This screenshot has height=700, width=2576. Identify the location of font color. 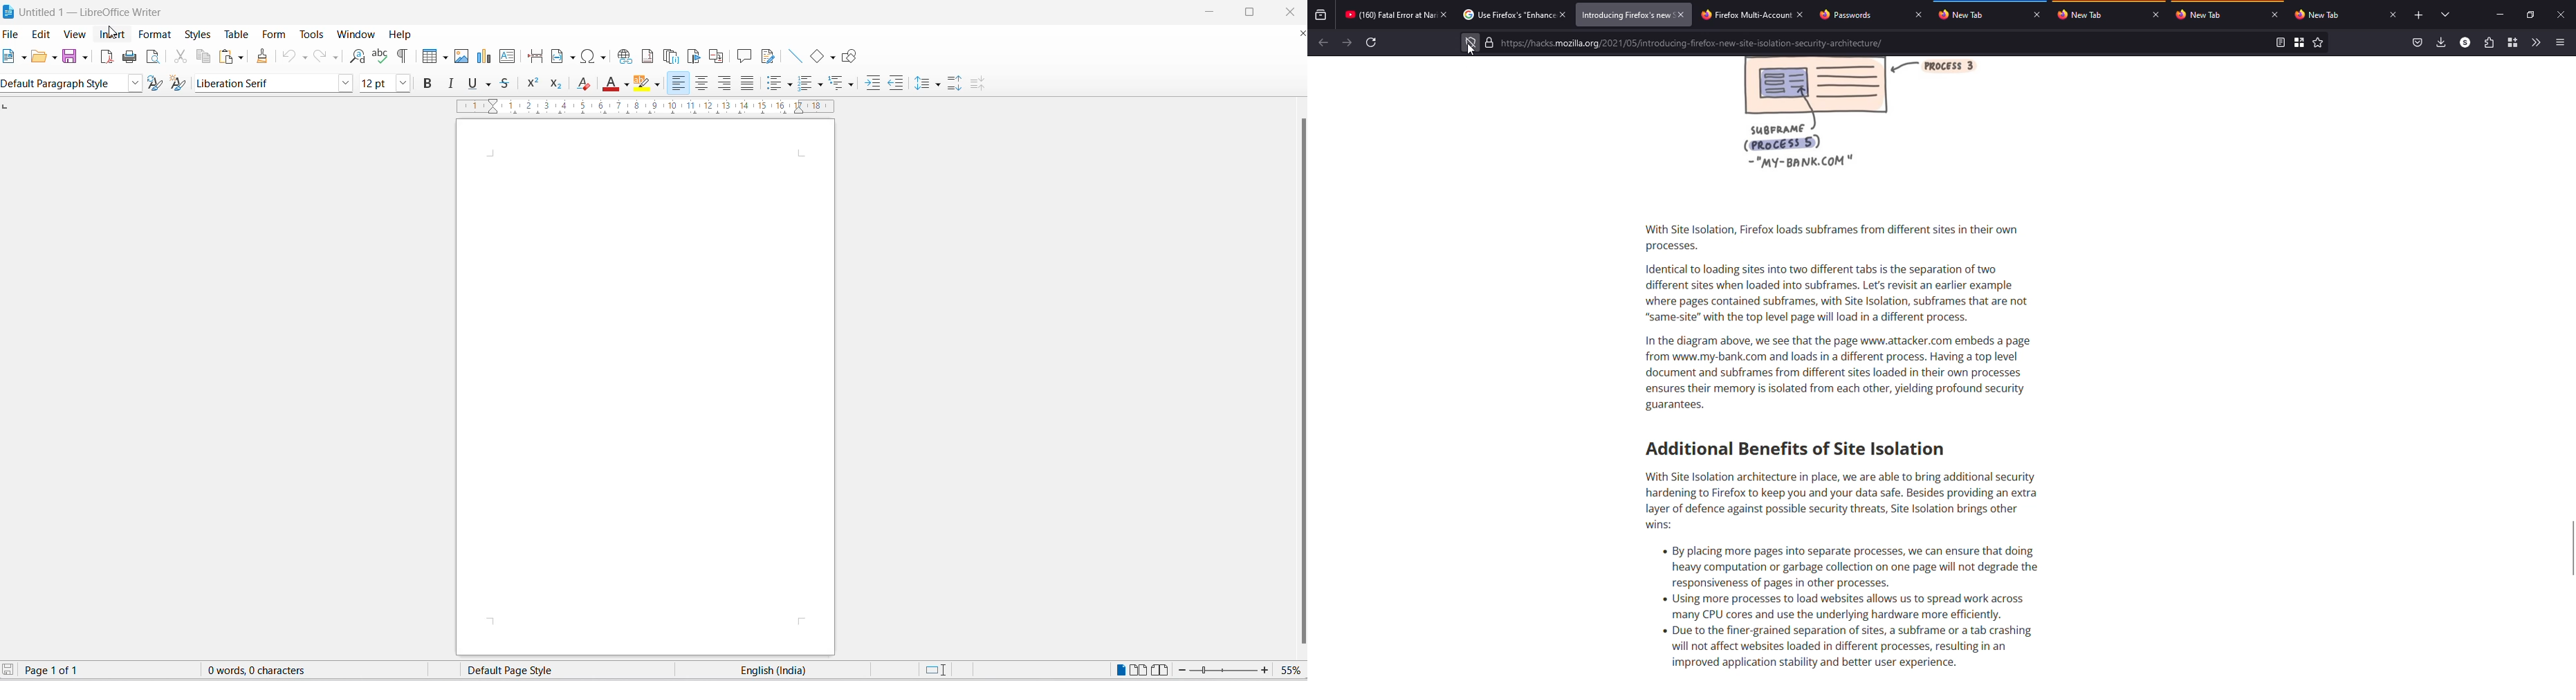
(611, 84).